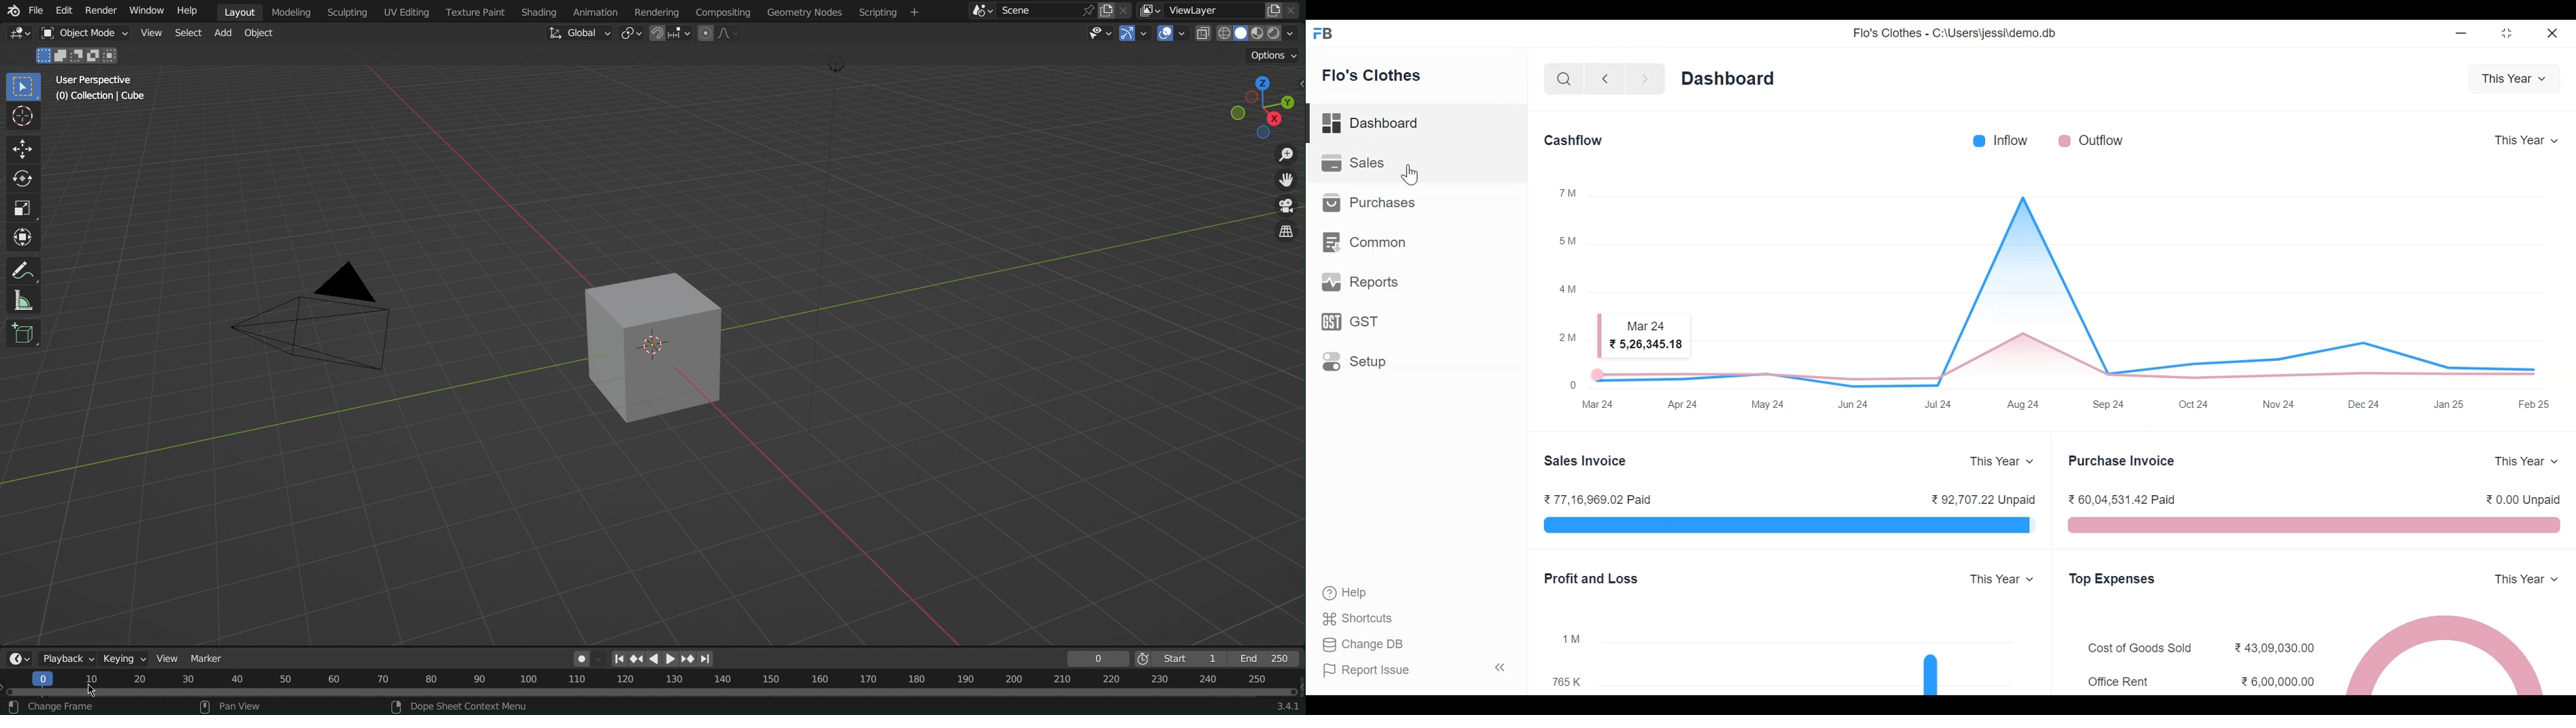 The width and height of the screenshot is (2576, 728). I want to click on Feb25, so click(2535, 404).